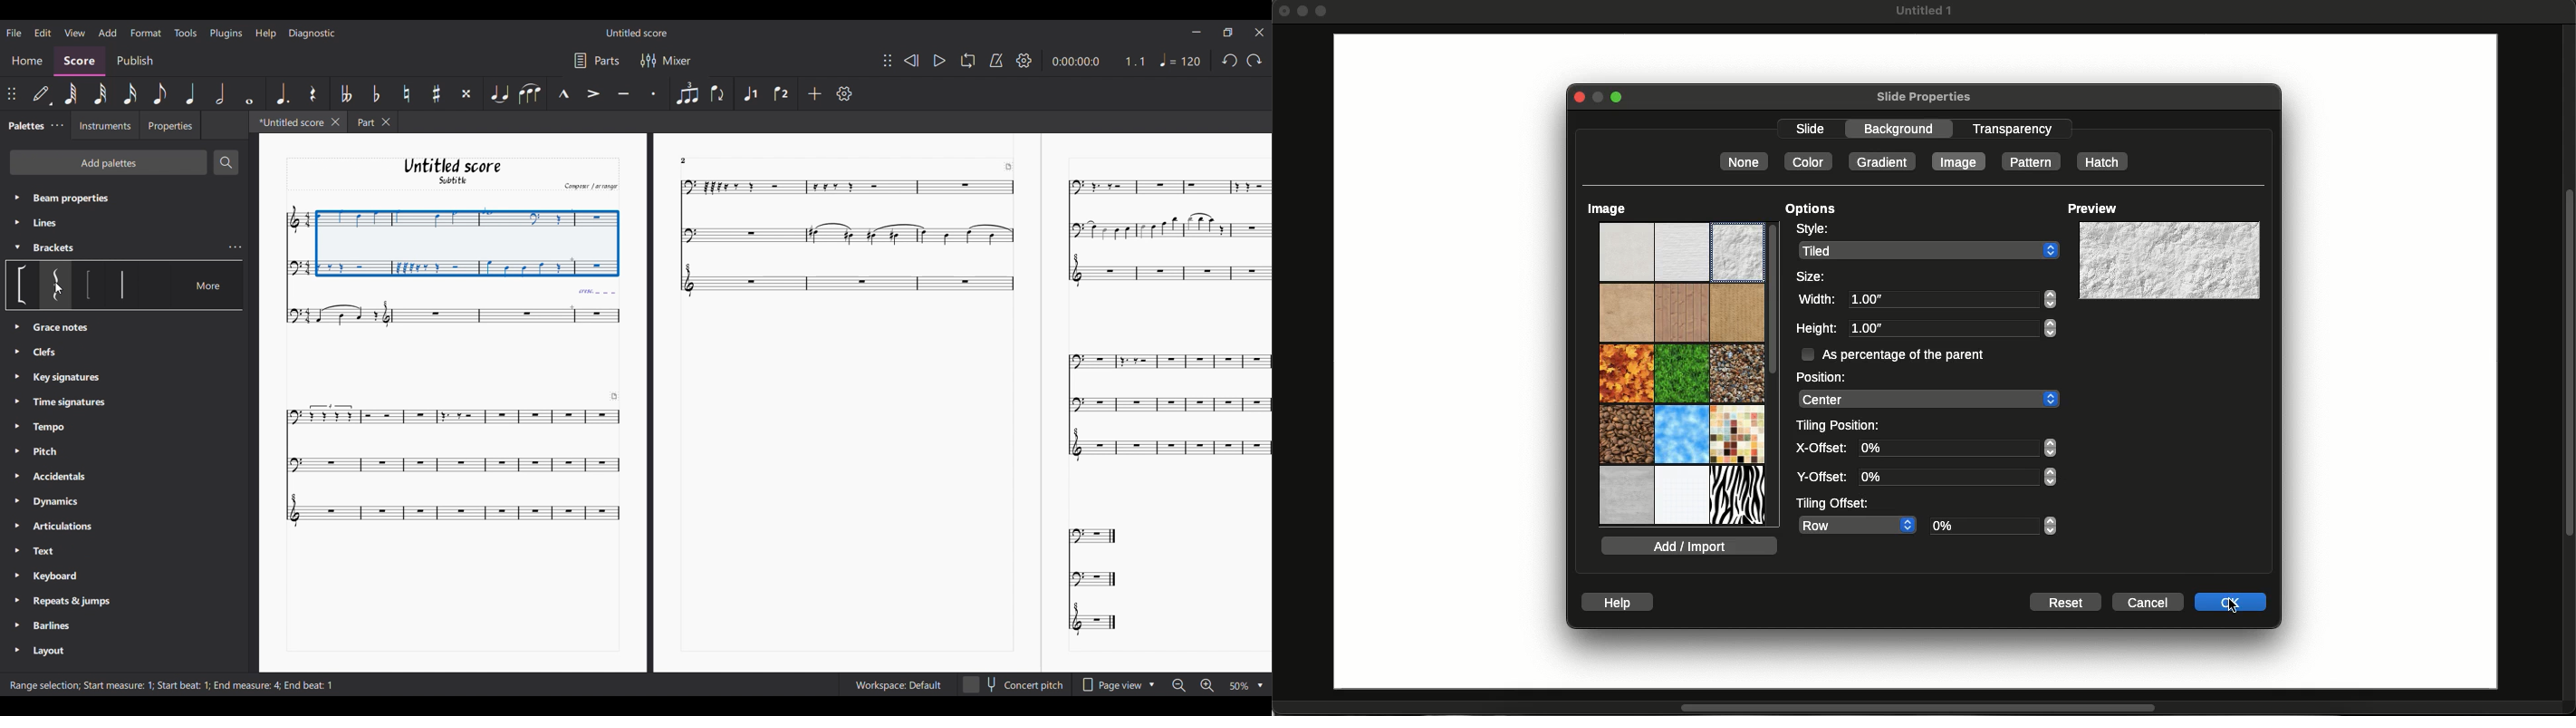  What do you see at coordinates (336, 122) in the screenshot?
I see `Close` at bounding box center [336, 122].